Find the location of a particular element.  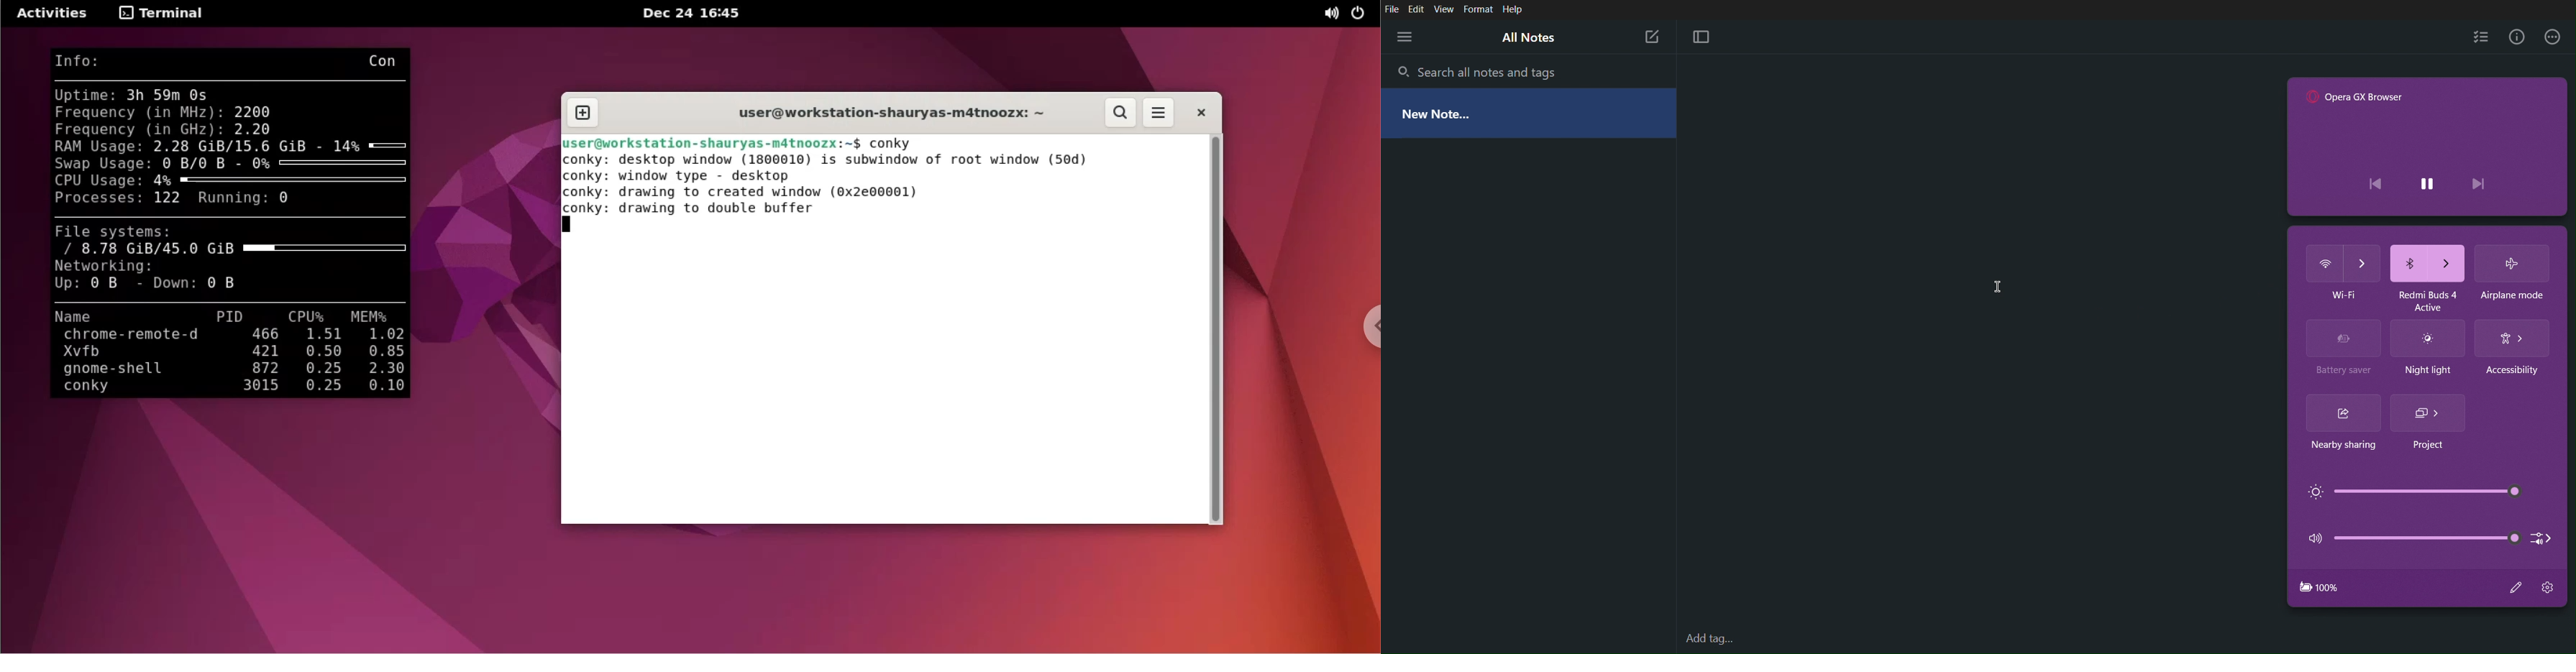

All Notes is located at coordinates (1529, 39).